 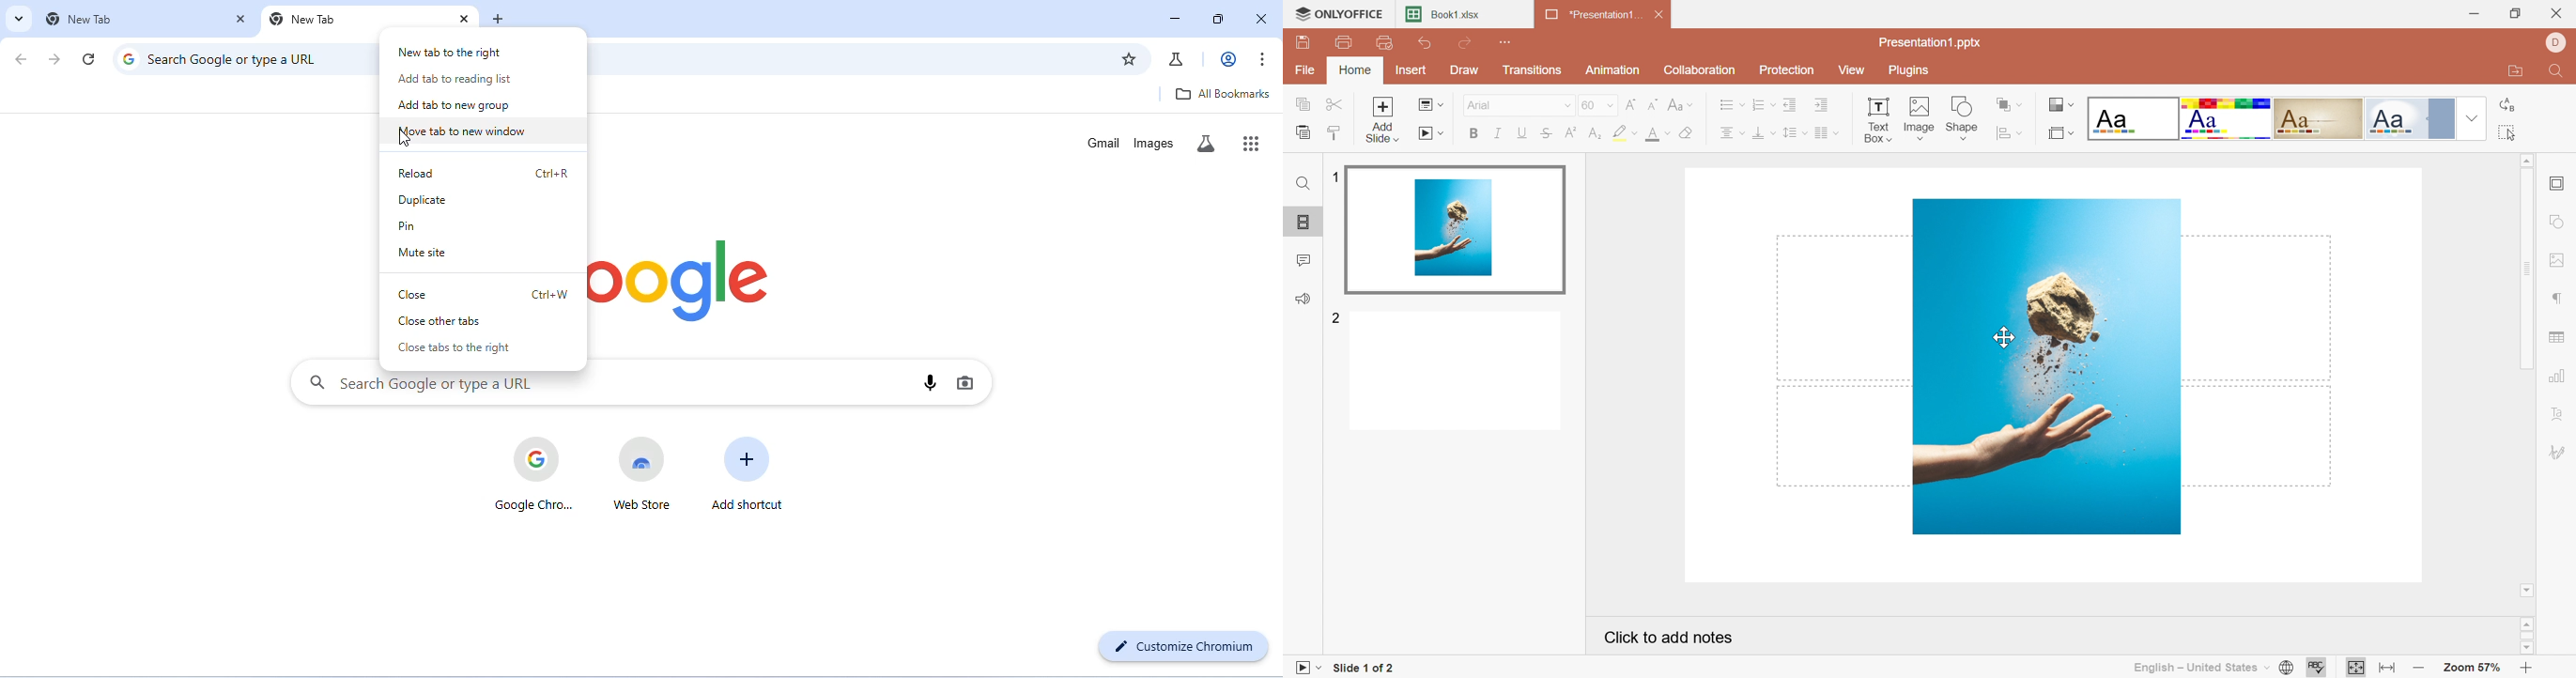 What do you see at coordinates (2046, 367) in the screenshot?
I see `Image` at bounding box center [2046, 367].